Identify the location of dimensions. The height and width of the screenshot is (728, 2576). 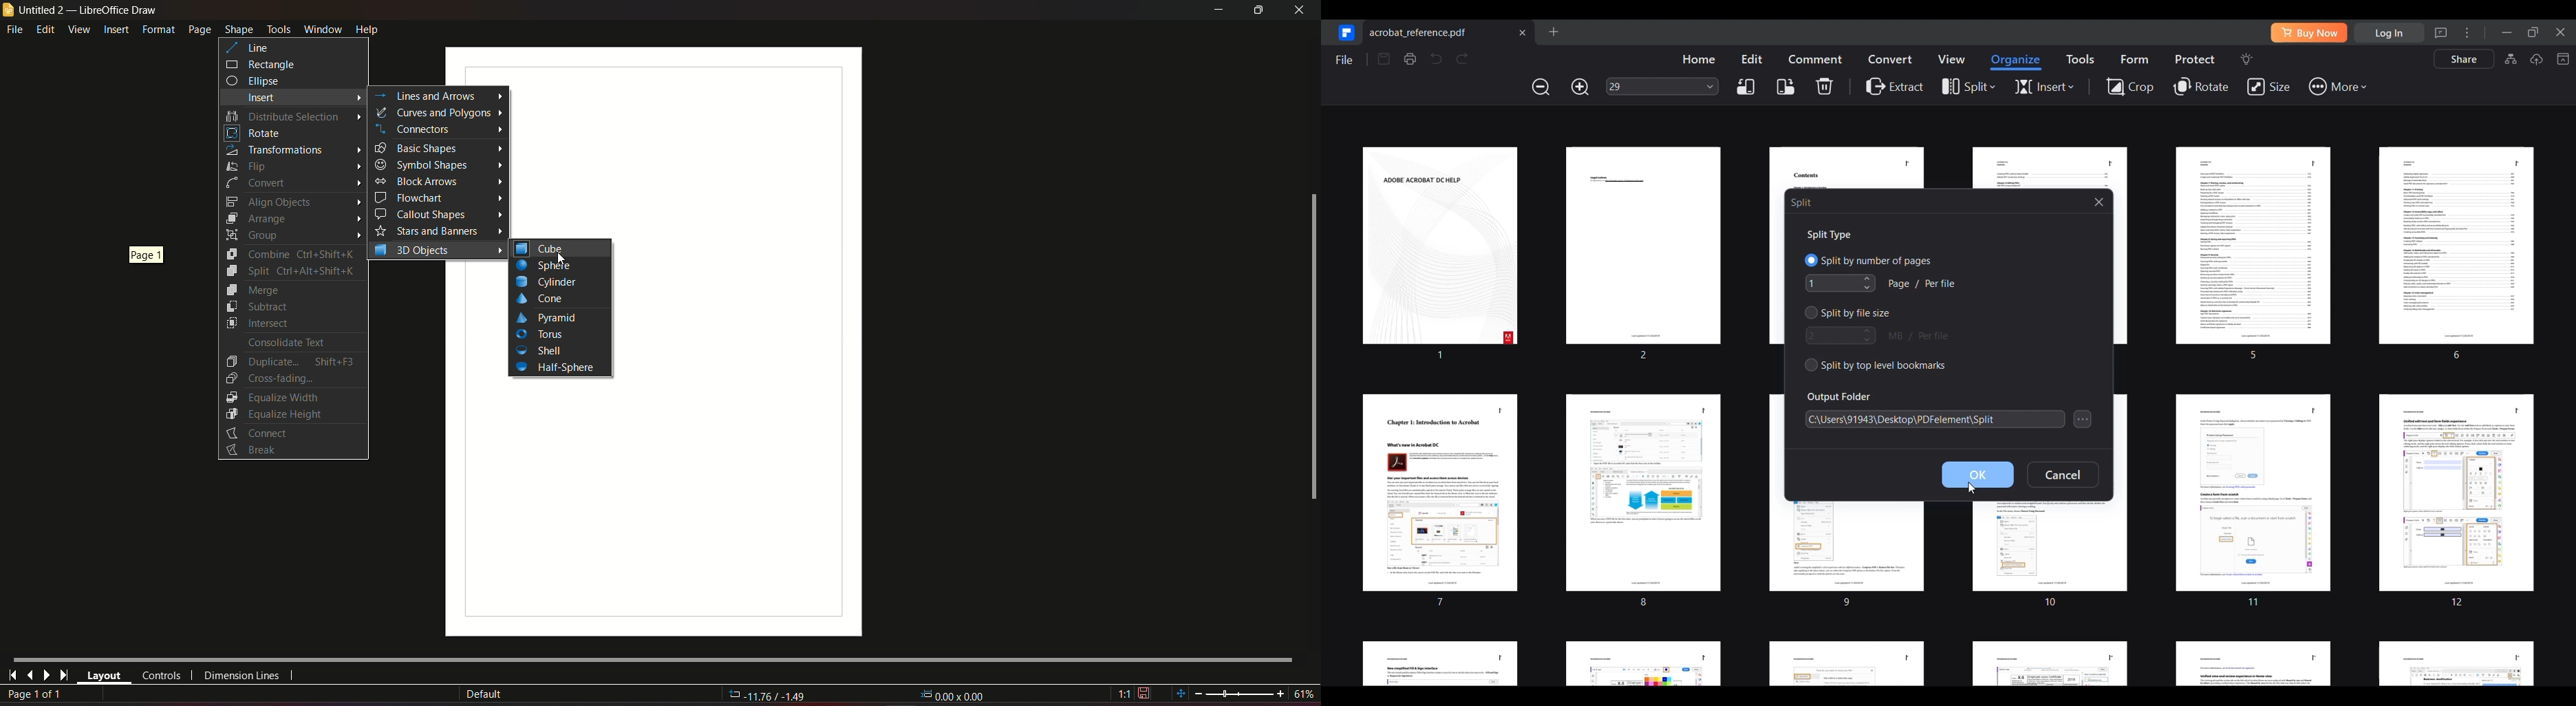
(954, 694).